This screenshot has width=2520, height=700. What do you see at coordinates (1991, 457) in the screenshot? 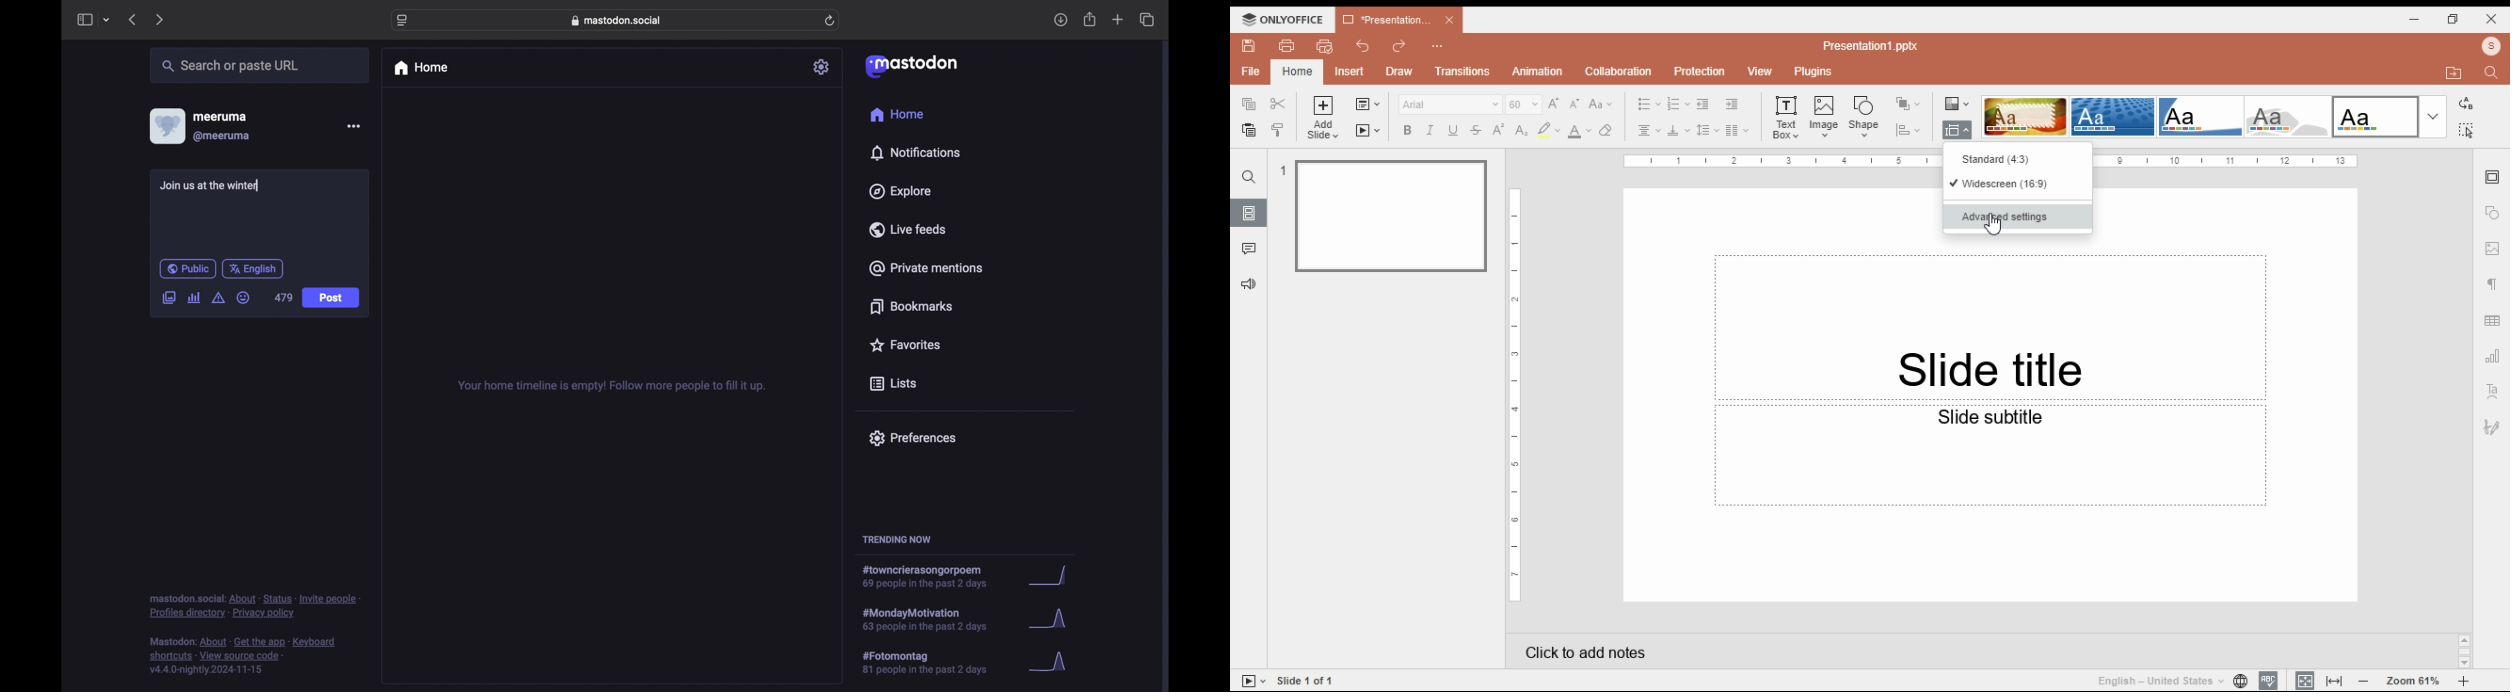
I see `Slide subtitle` at bounding box center [1991, 457].